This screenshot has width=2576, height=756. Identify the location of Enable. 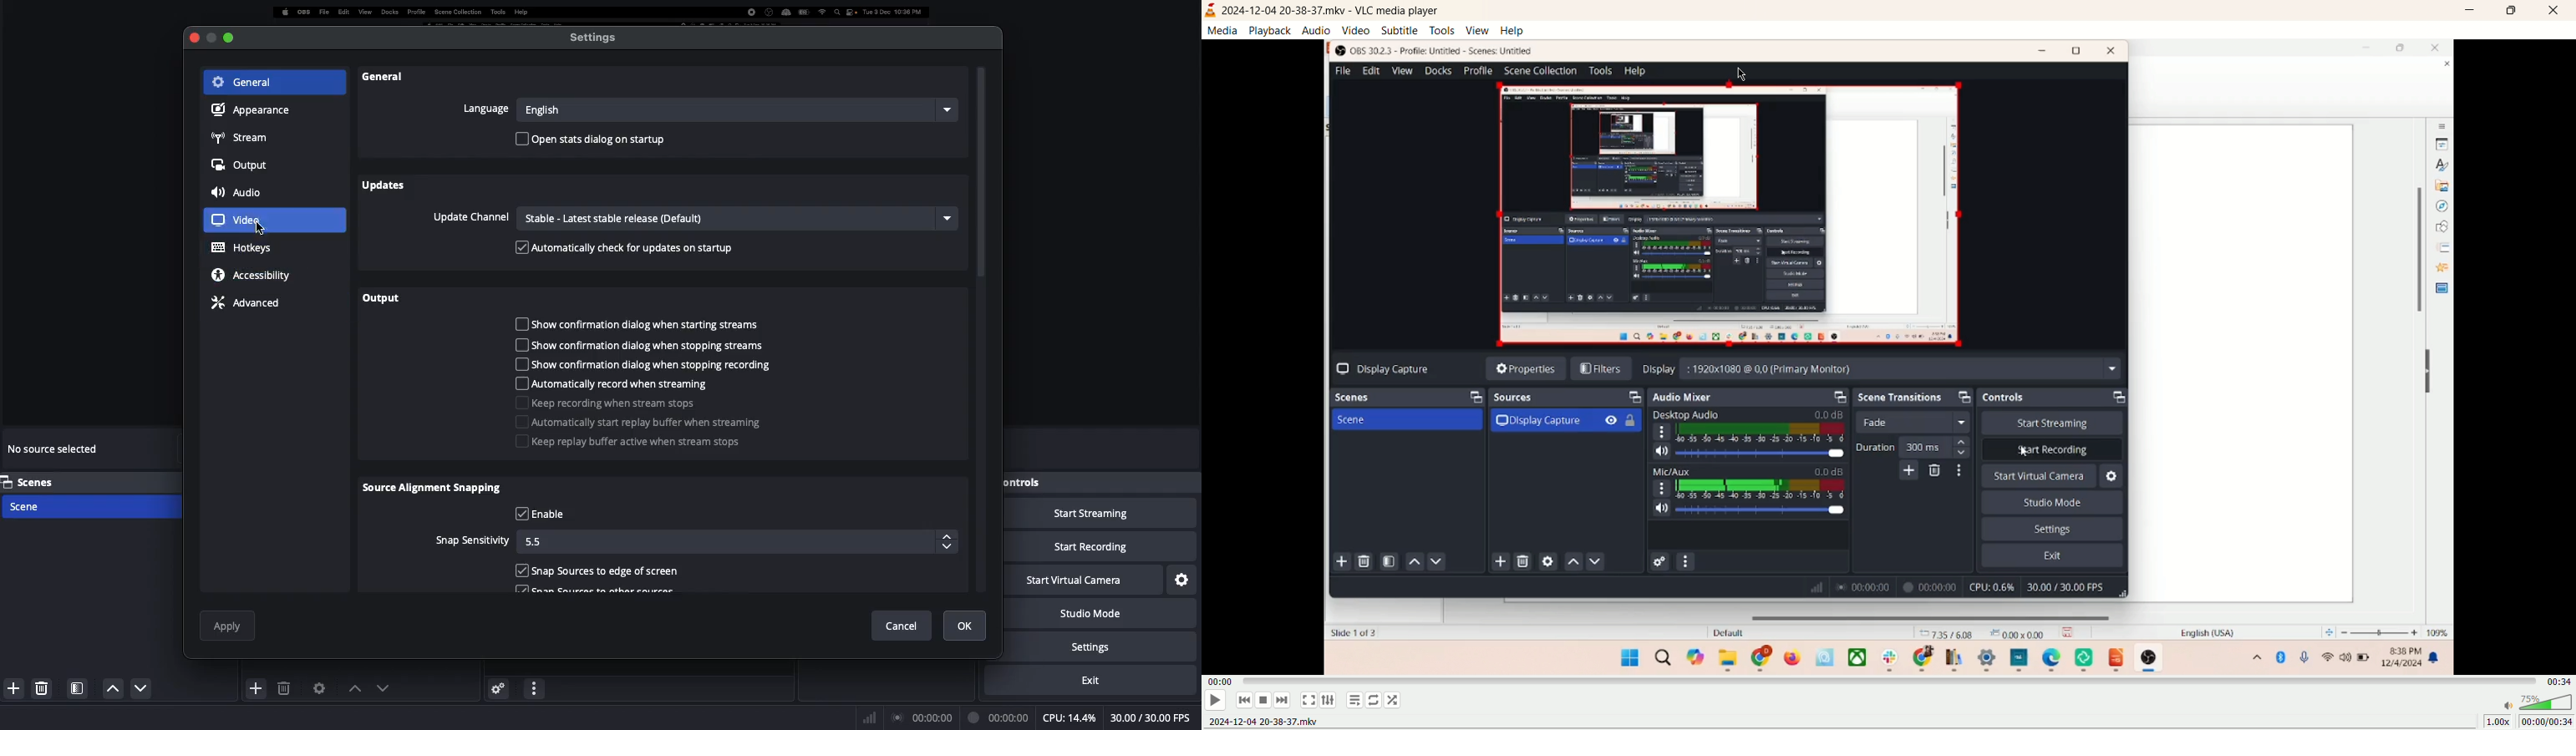
(544, 515).